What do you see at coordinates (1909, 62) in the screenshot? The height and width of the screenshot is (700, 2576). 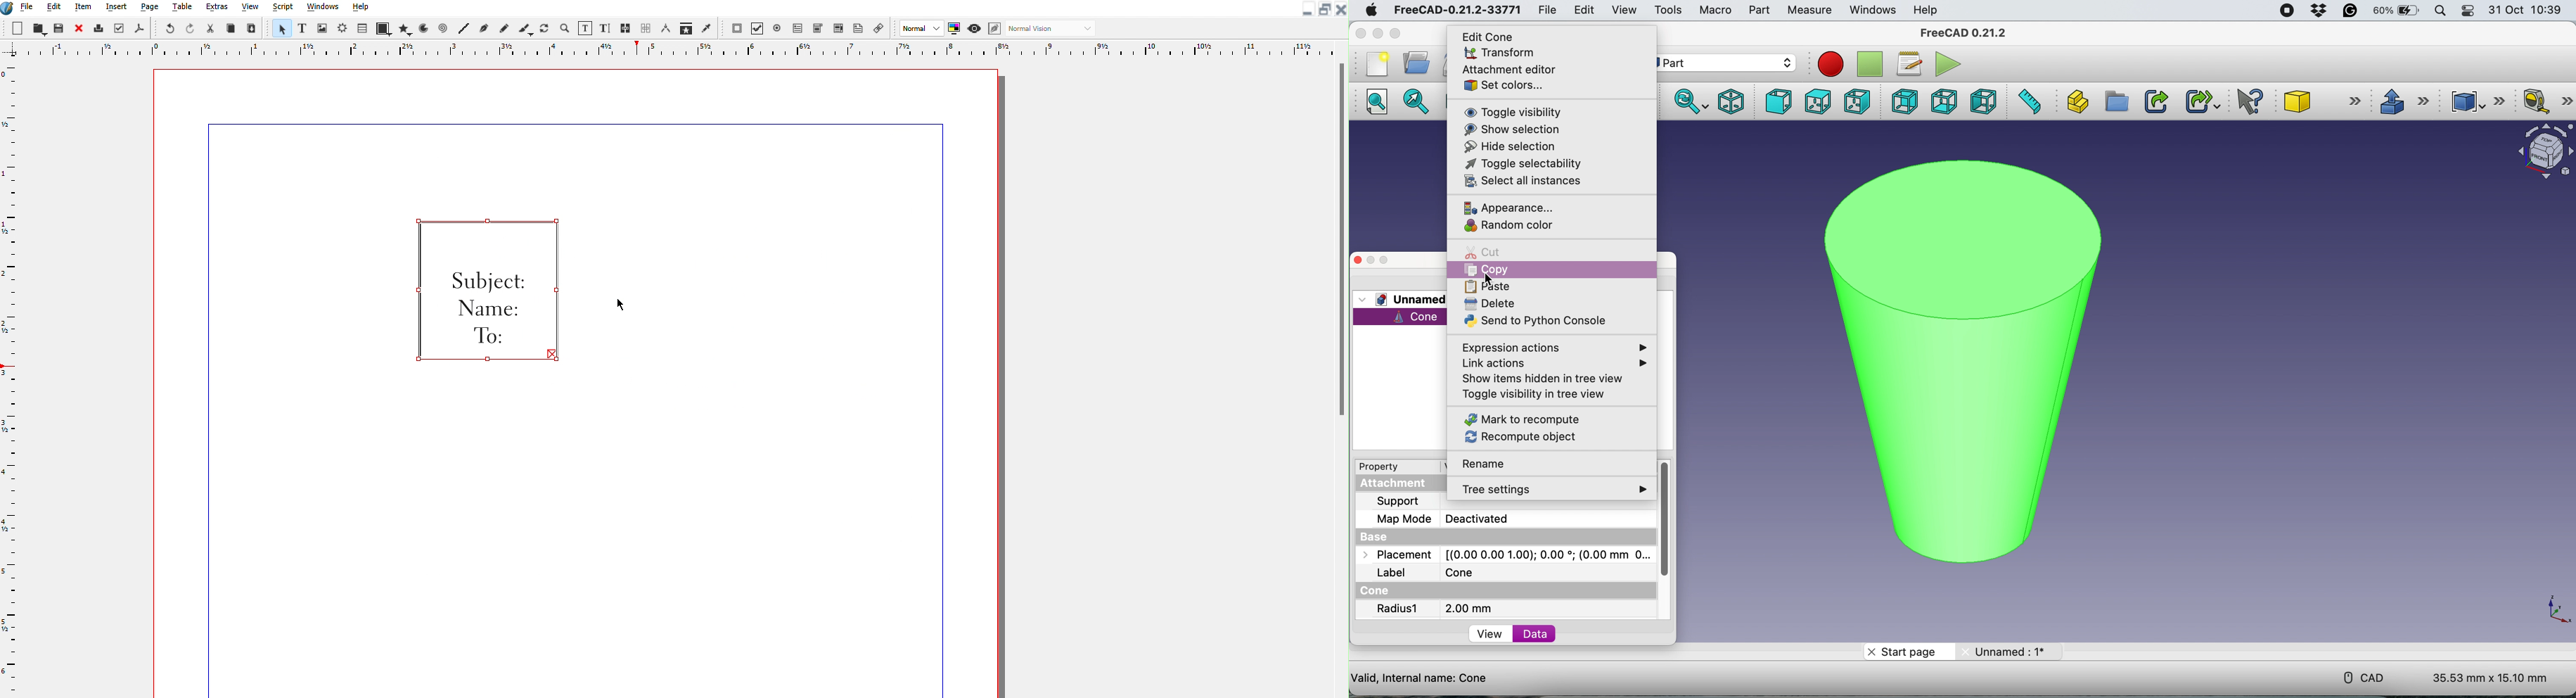 I see `macros` at bounding box center [1909, 62].